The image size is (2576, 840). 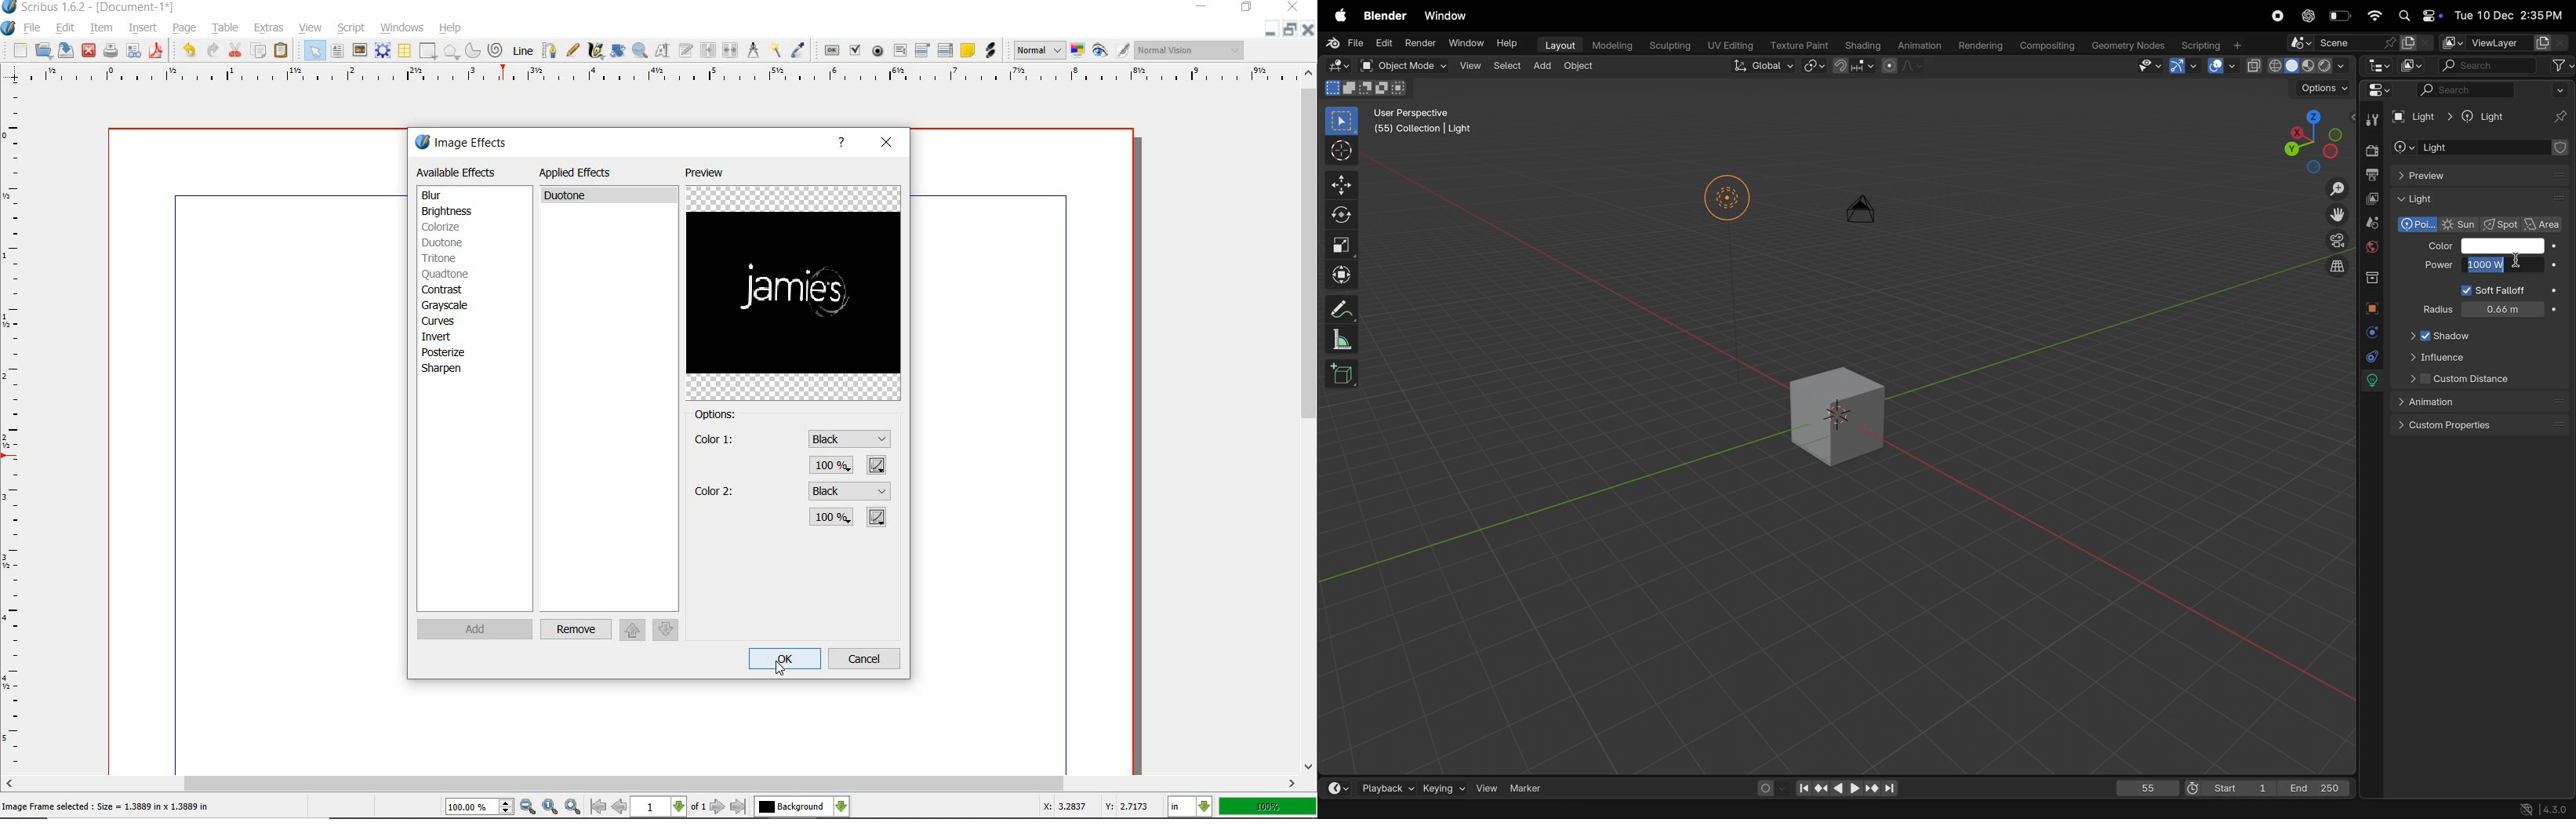 I want to click on invert, so click(x=440, y=337).